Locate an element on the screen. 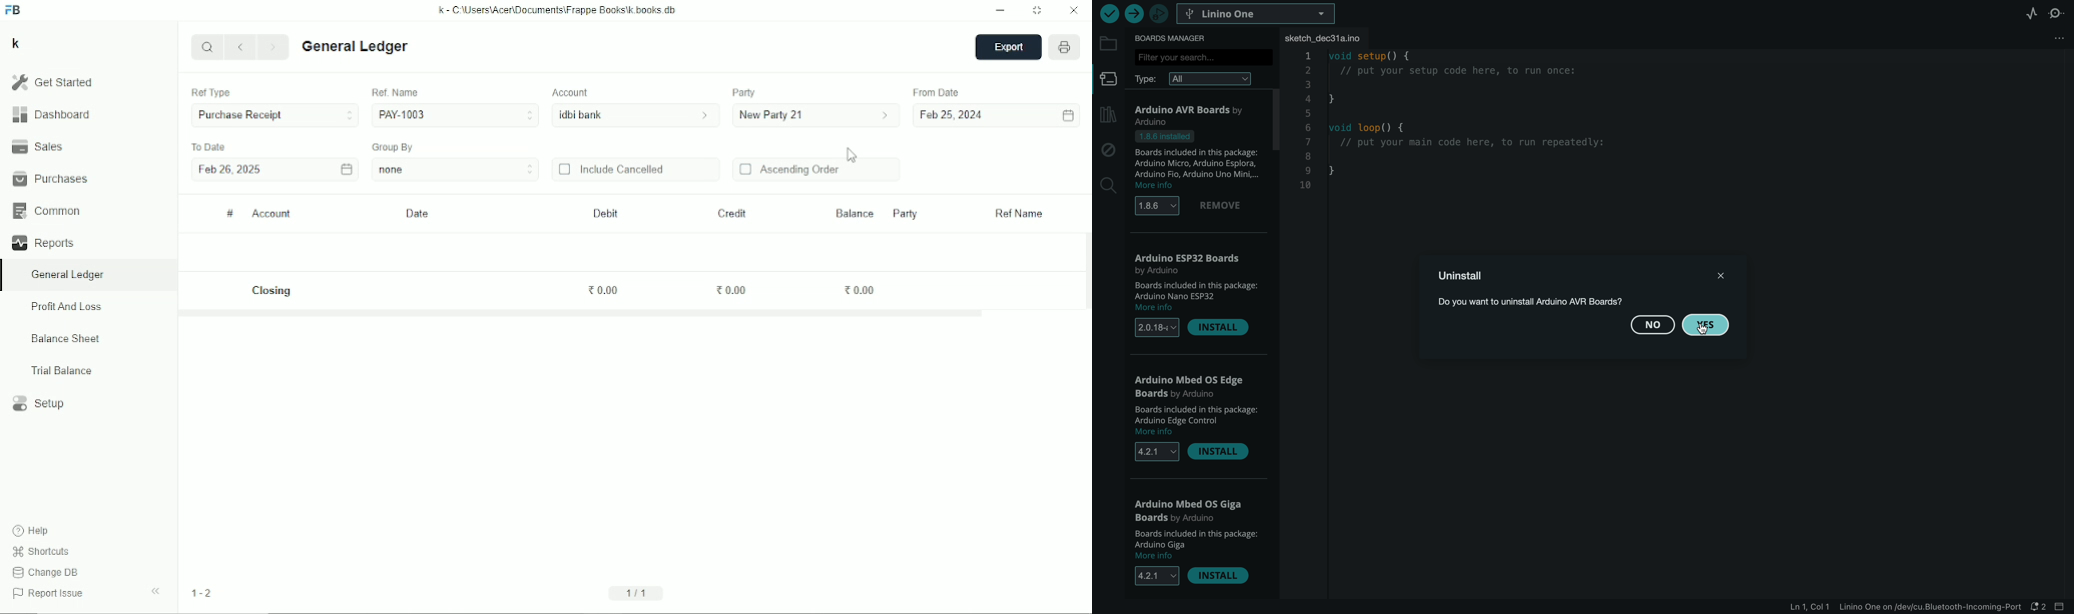 The width and height of the screenshot is (2100, 616). Date is located at coordinates (419, 214).